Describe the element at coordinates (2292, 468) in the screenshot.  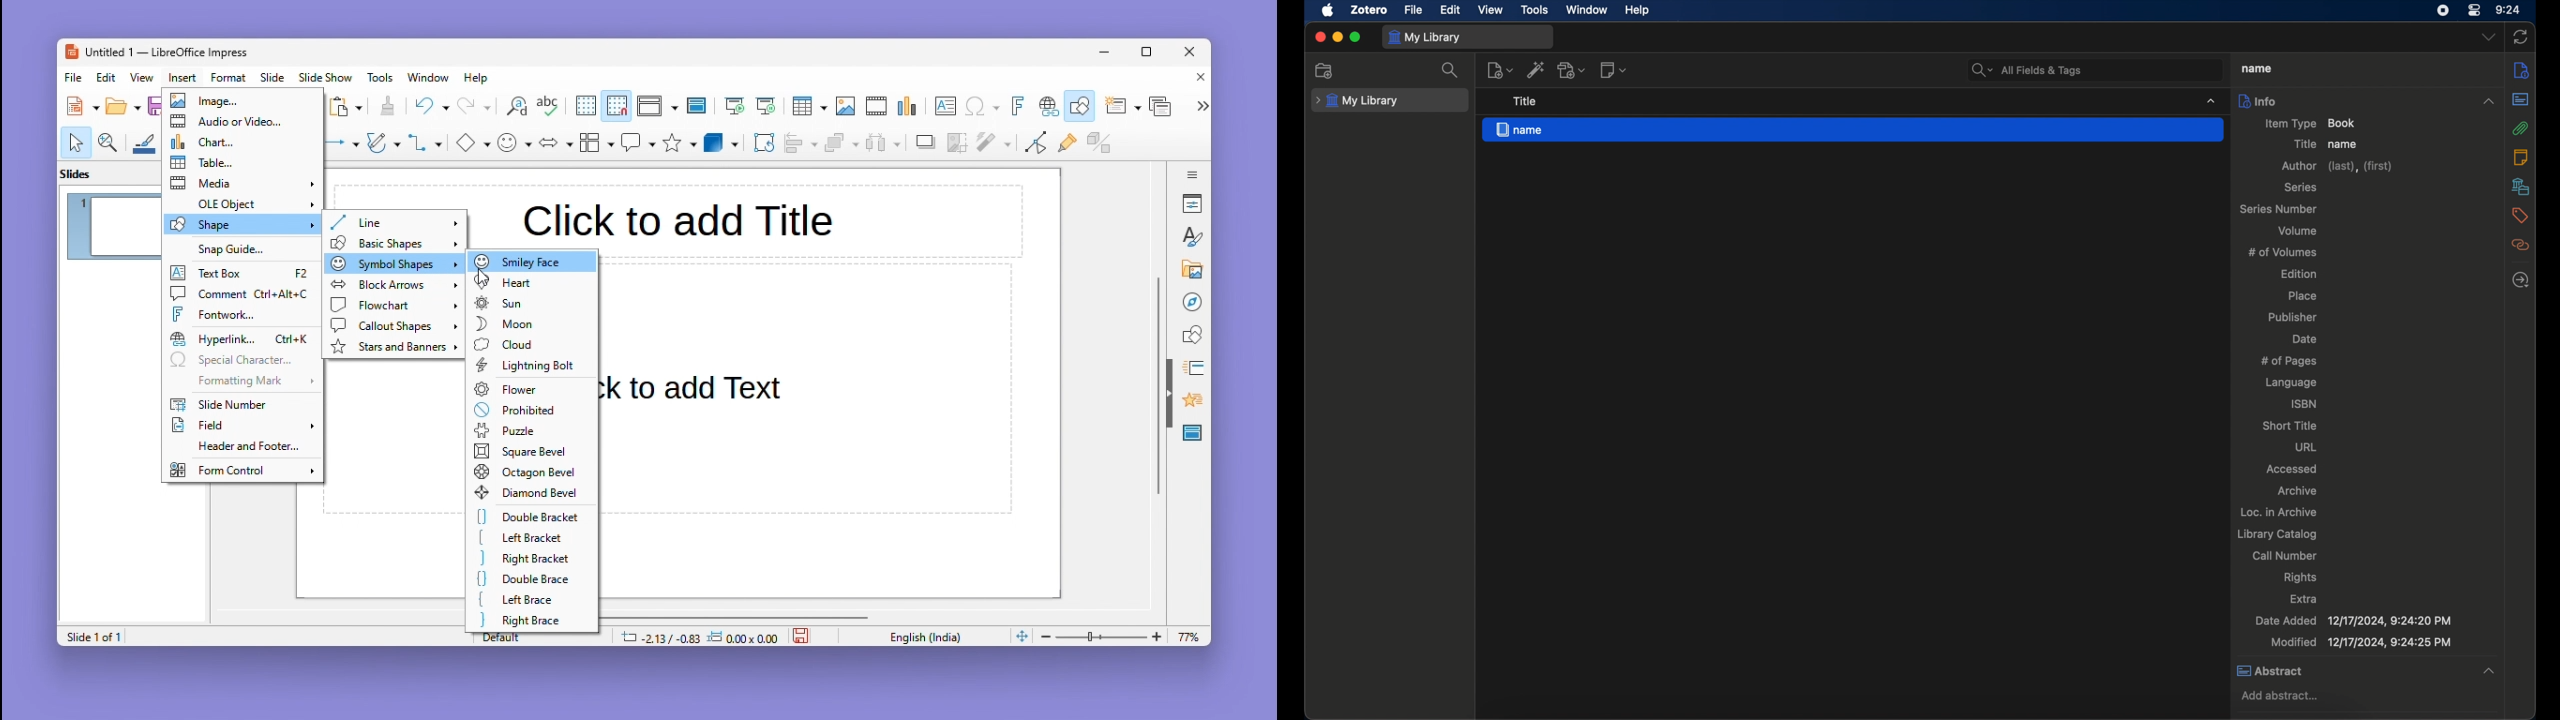
I see `accessed` at that location.